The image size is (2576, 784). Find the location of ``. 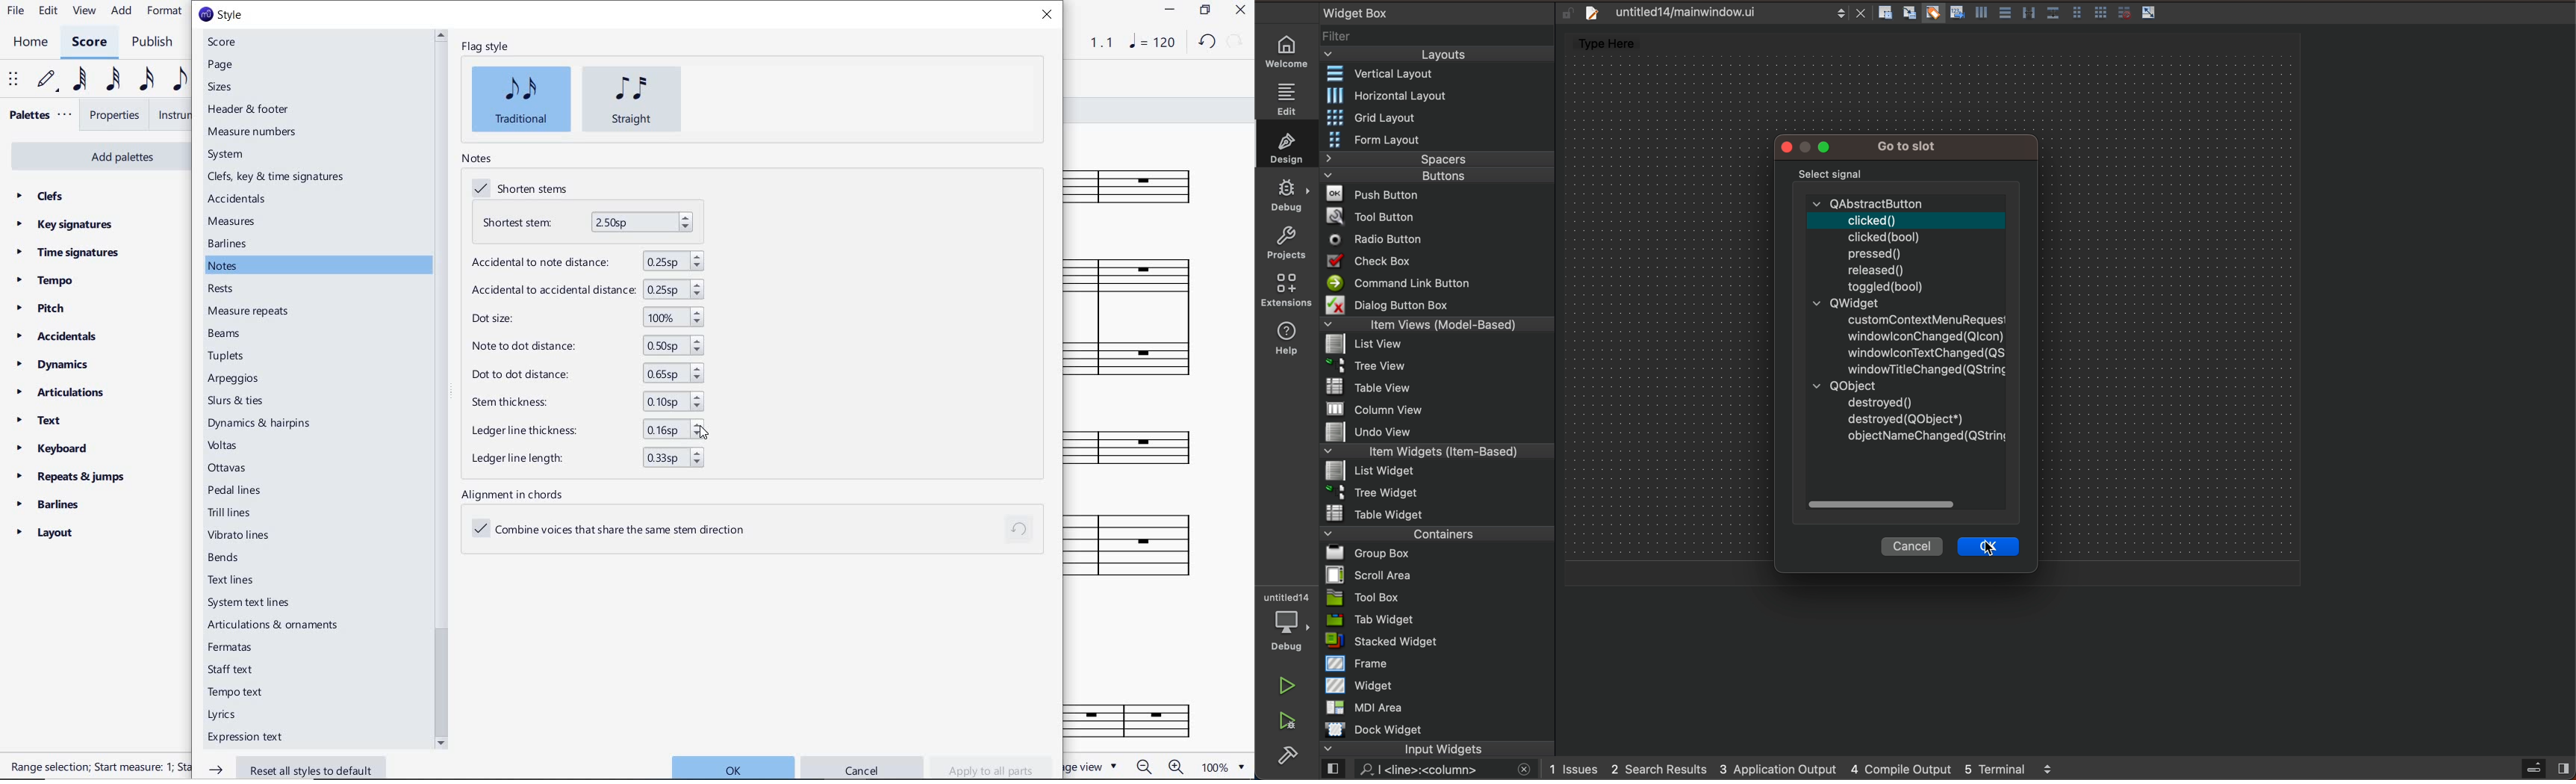

 is located at coordinates (2030, 12).